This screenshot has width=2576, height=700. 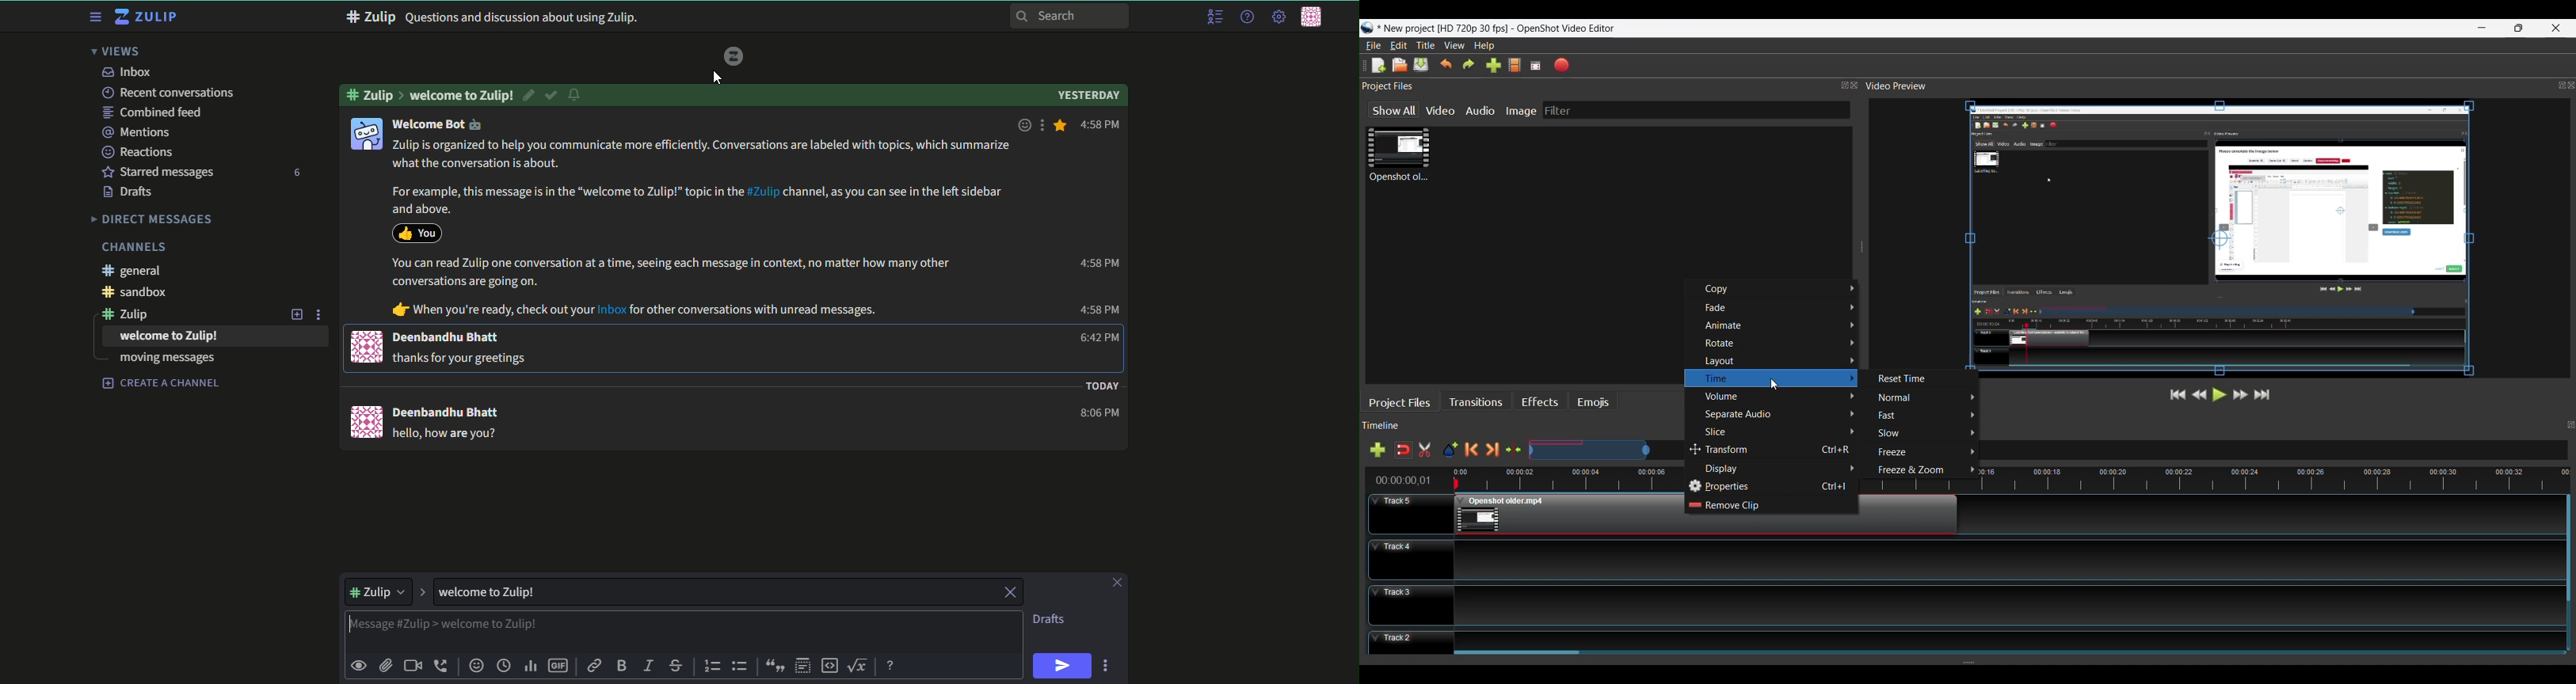 I want to click on message formatting, so click(x=892, y=663).